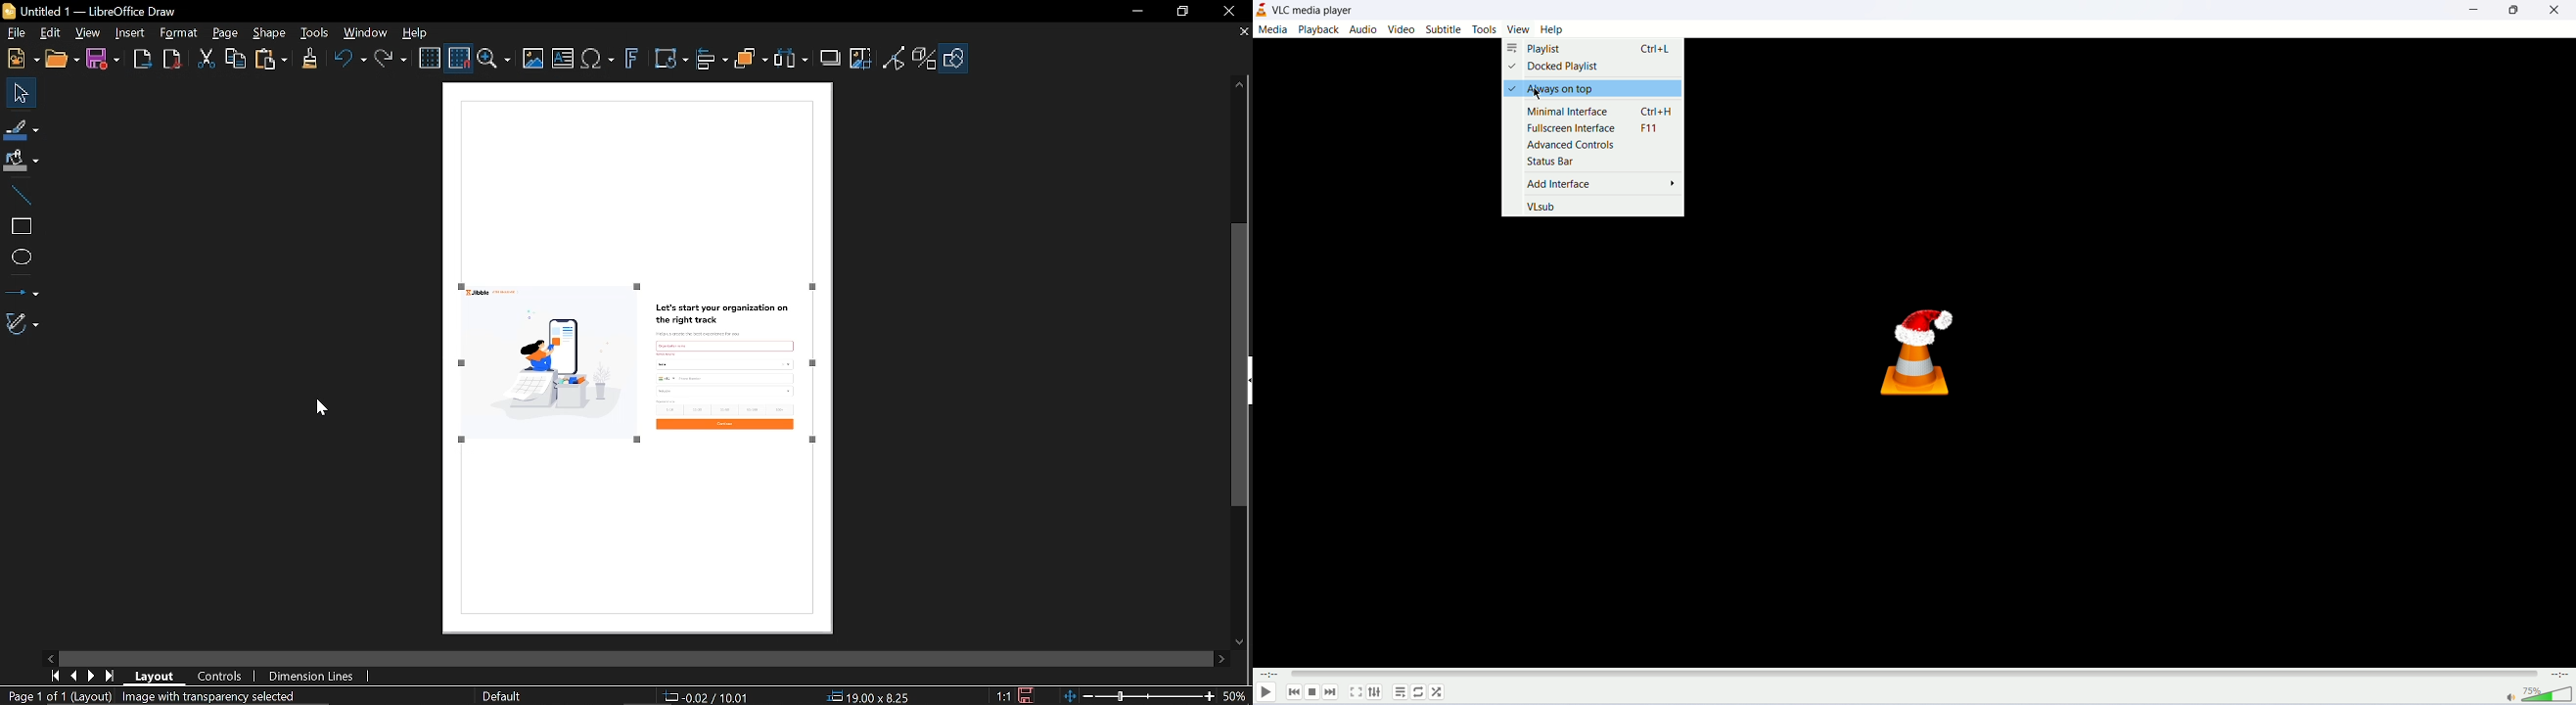 Image resolution: width=2576 pixels, height=728 pixels. Describe the element at coordinates (707, 697) in the screenshot. I see `Position` at that location.